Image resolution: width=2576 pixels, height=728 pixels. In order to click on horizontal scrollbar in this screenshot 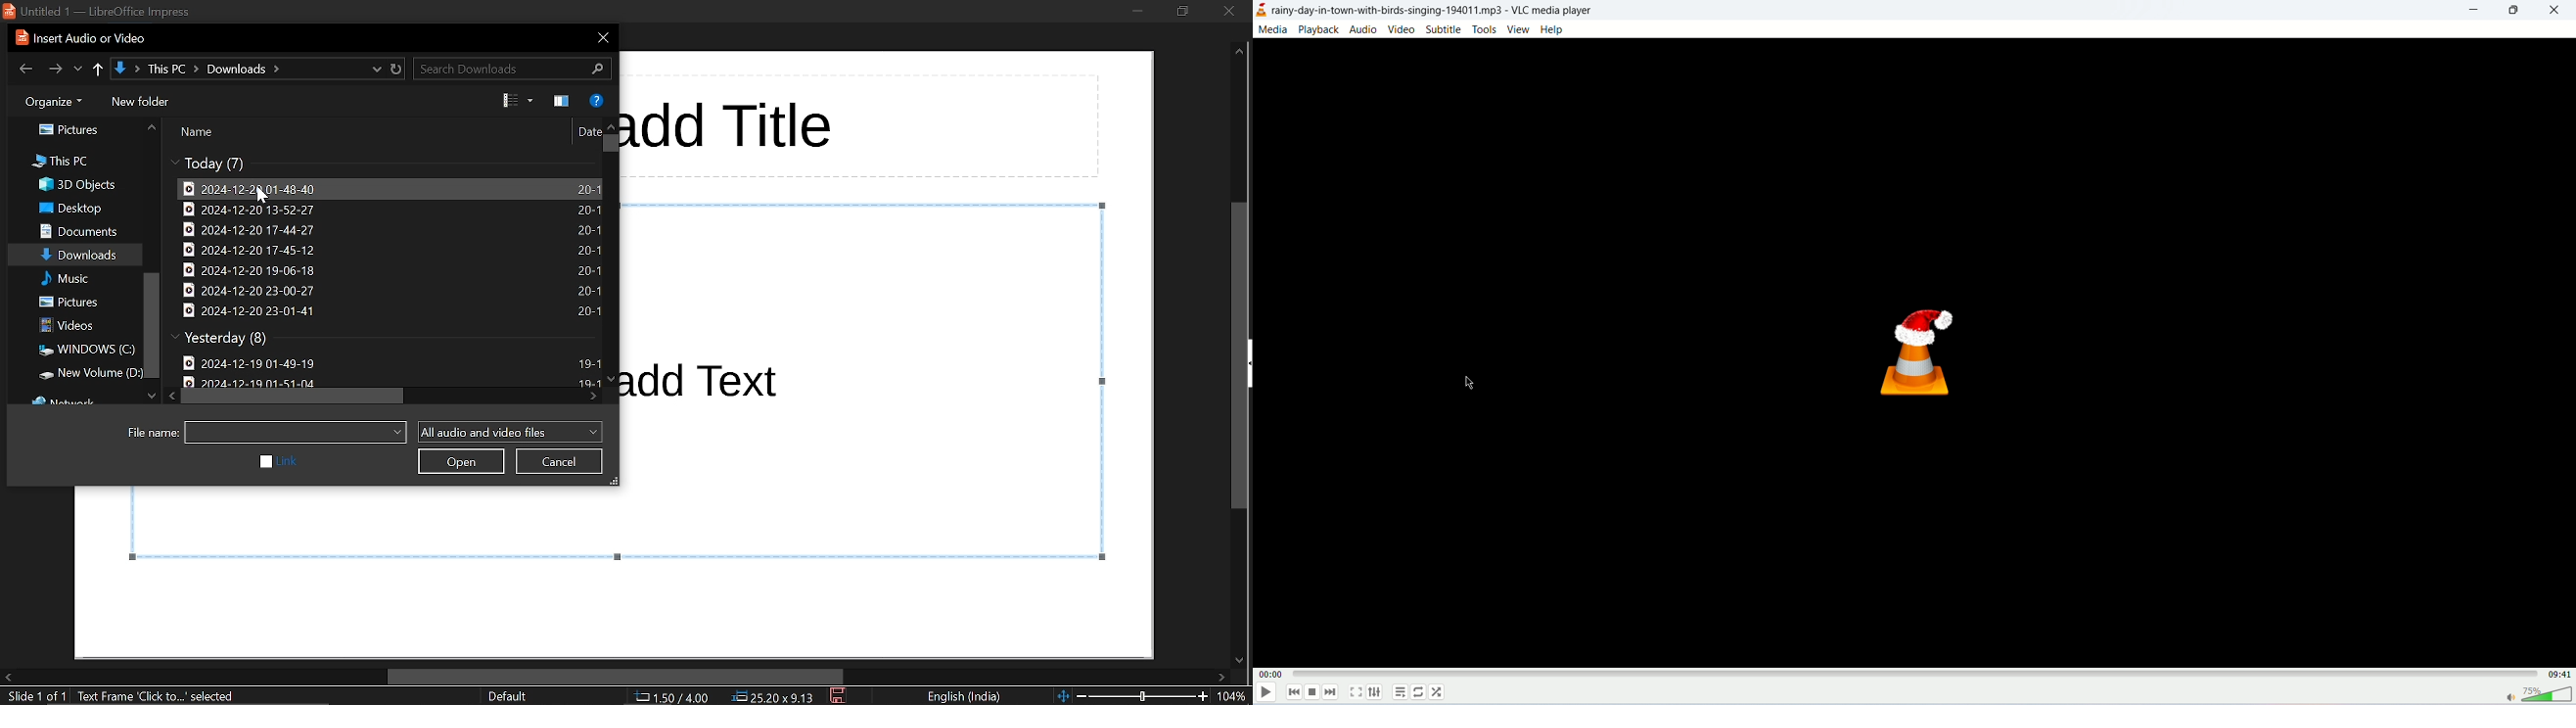, I will do `click(615, 677)`.